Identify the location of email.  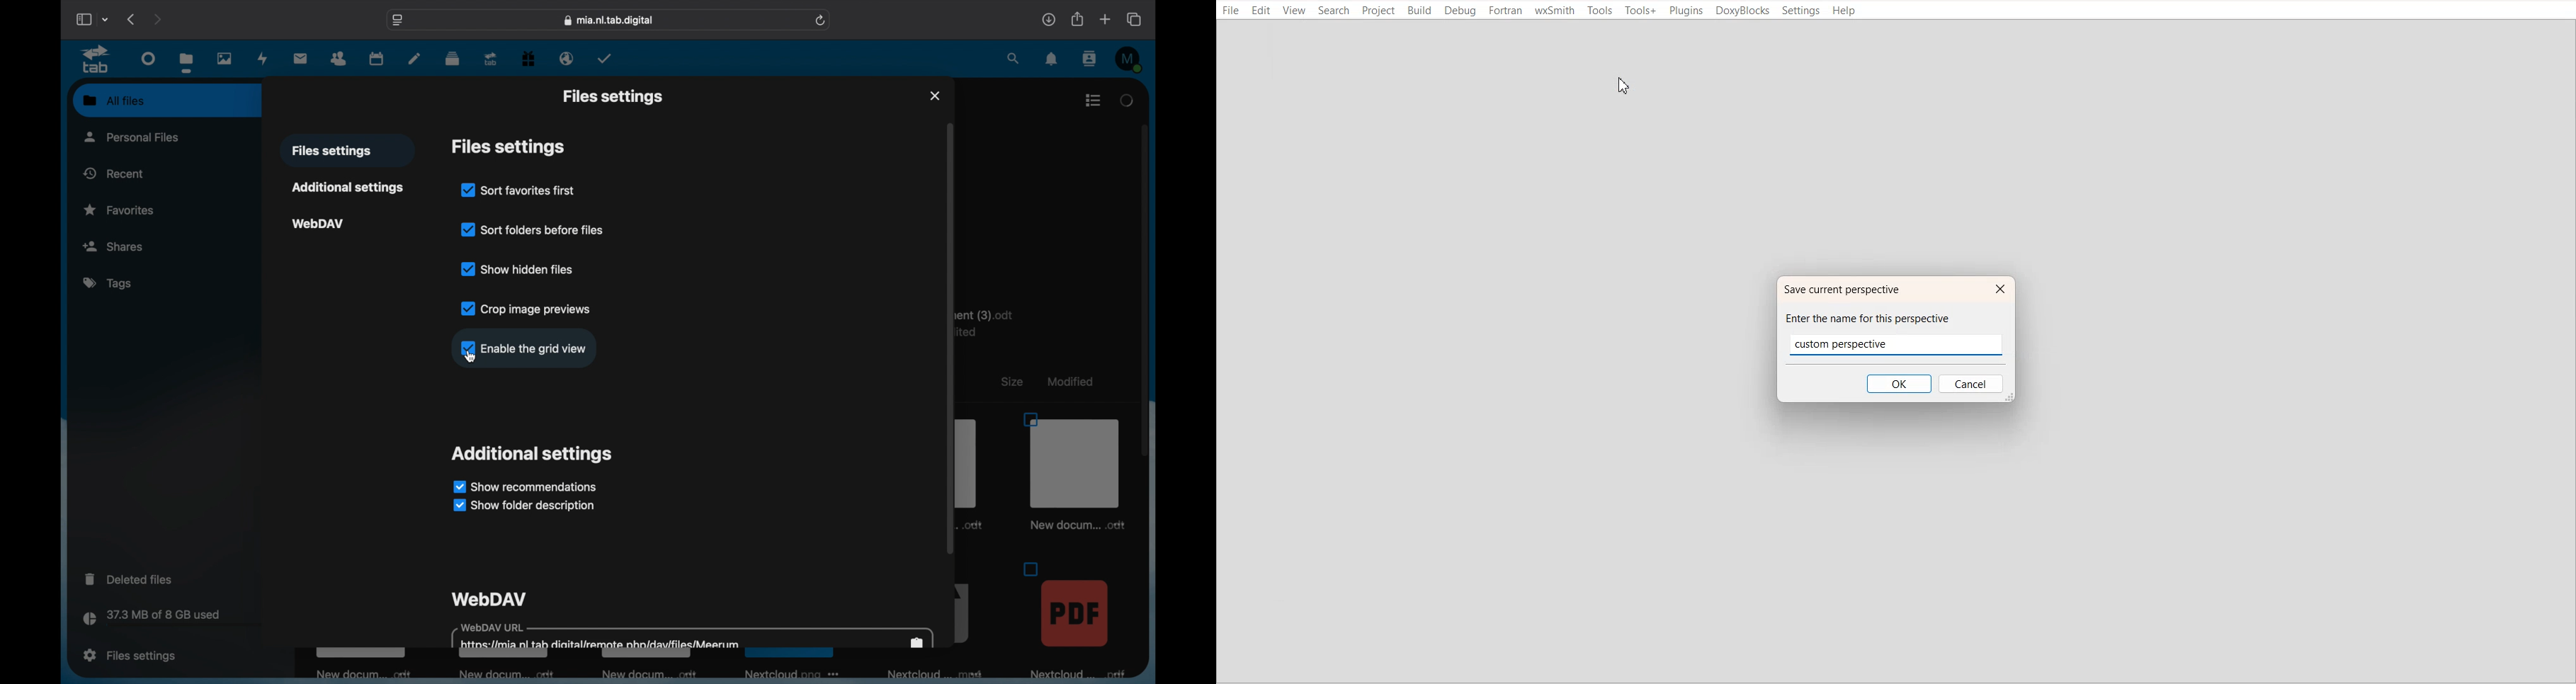
(566, 59).